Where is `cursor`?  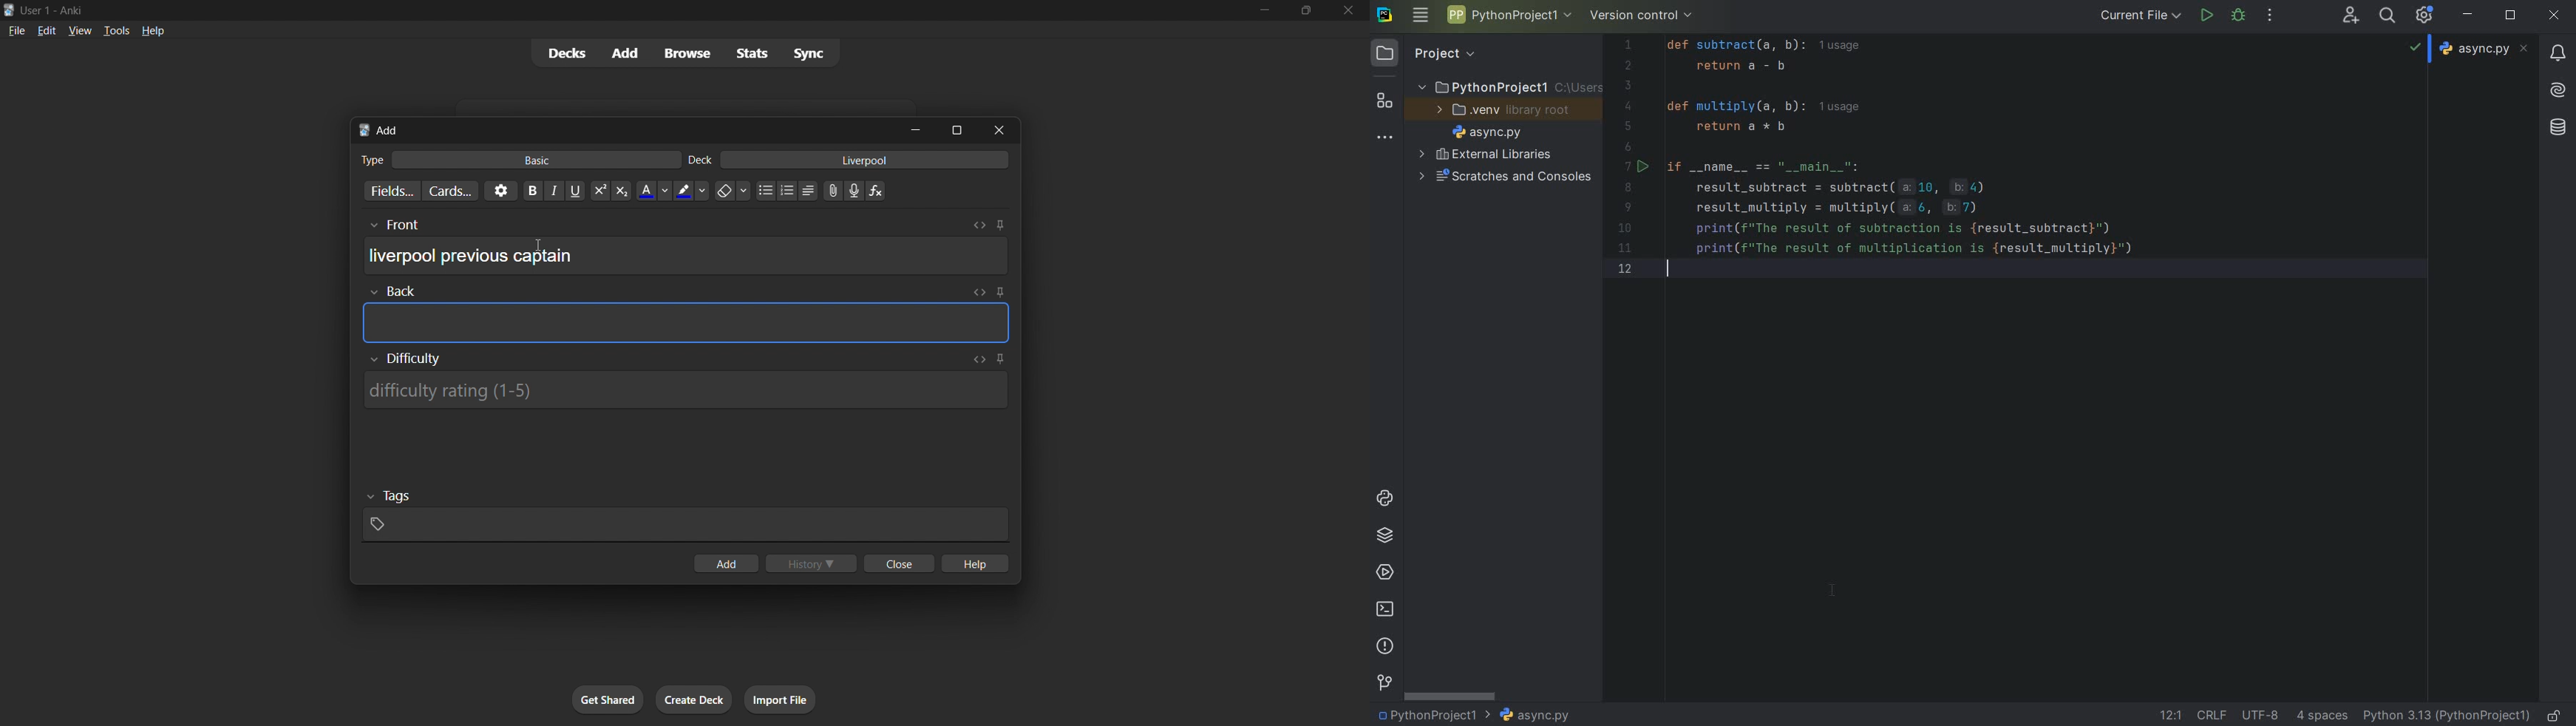 cursor is located at coordinates (537, 246).